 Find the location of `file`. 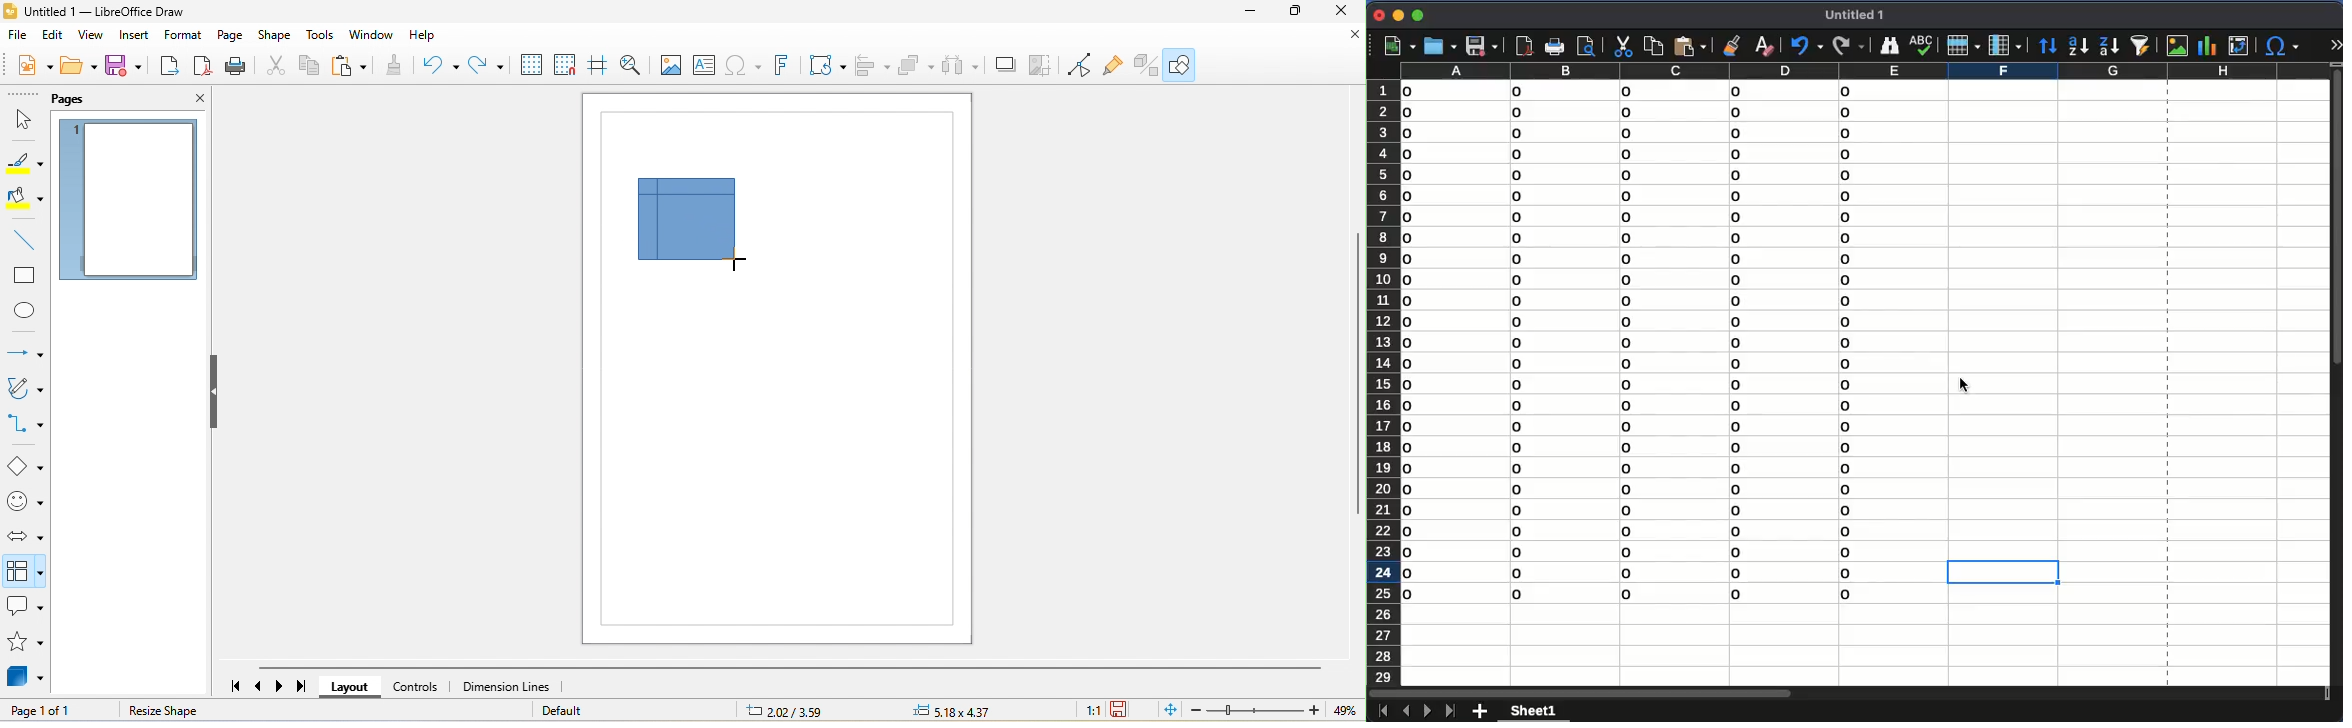

file is located at coordinates (20, 37).